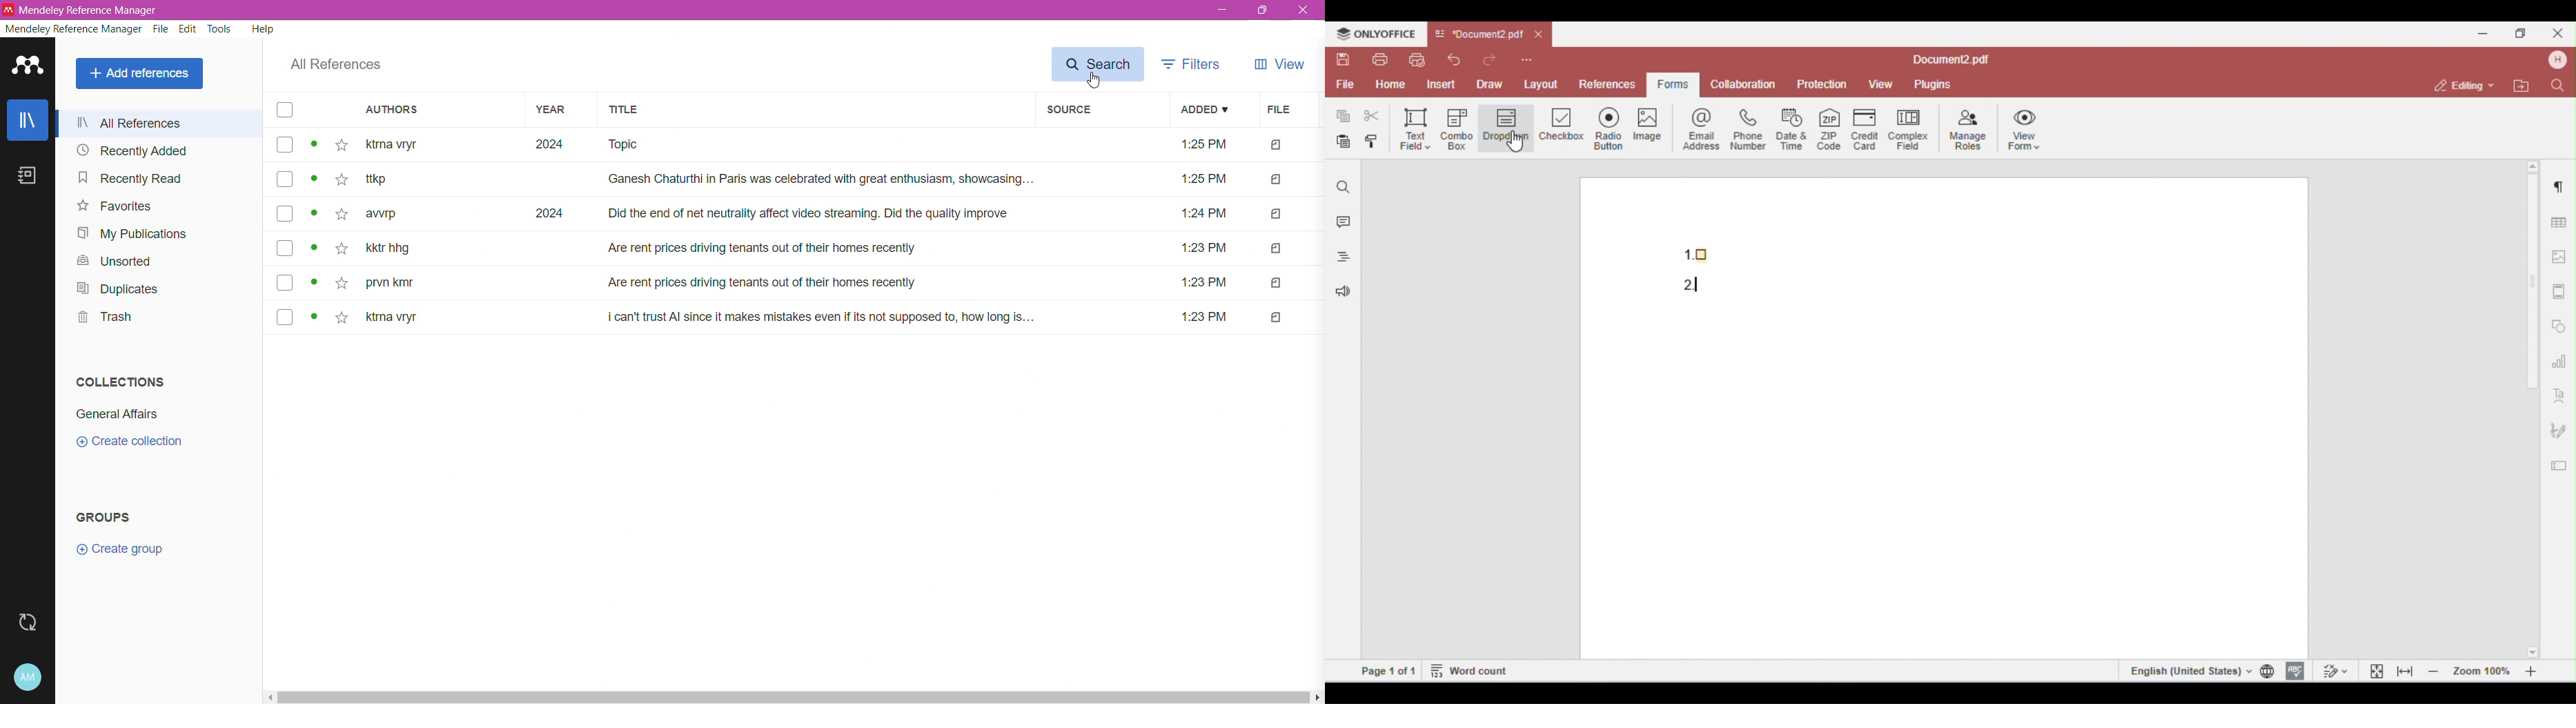 This screenshot has height=728, width=2576. Describe the element at coordinates (1276, 249) in the screenshot. I see `file type` at that location.